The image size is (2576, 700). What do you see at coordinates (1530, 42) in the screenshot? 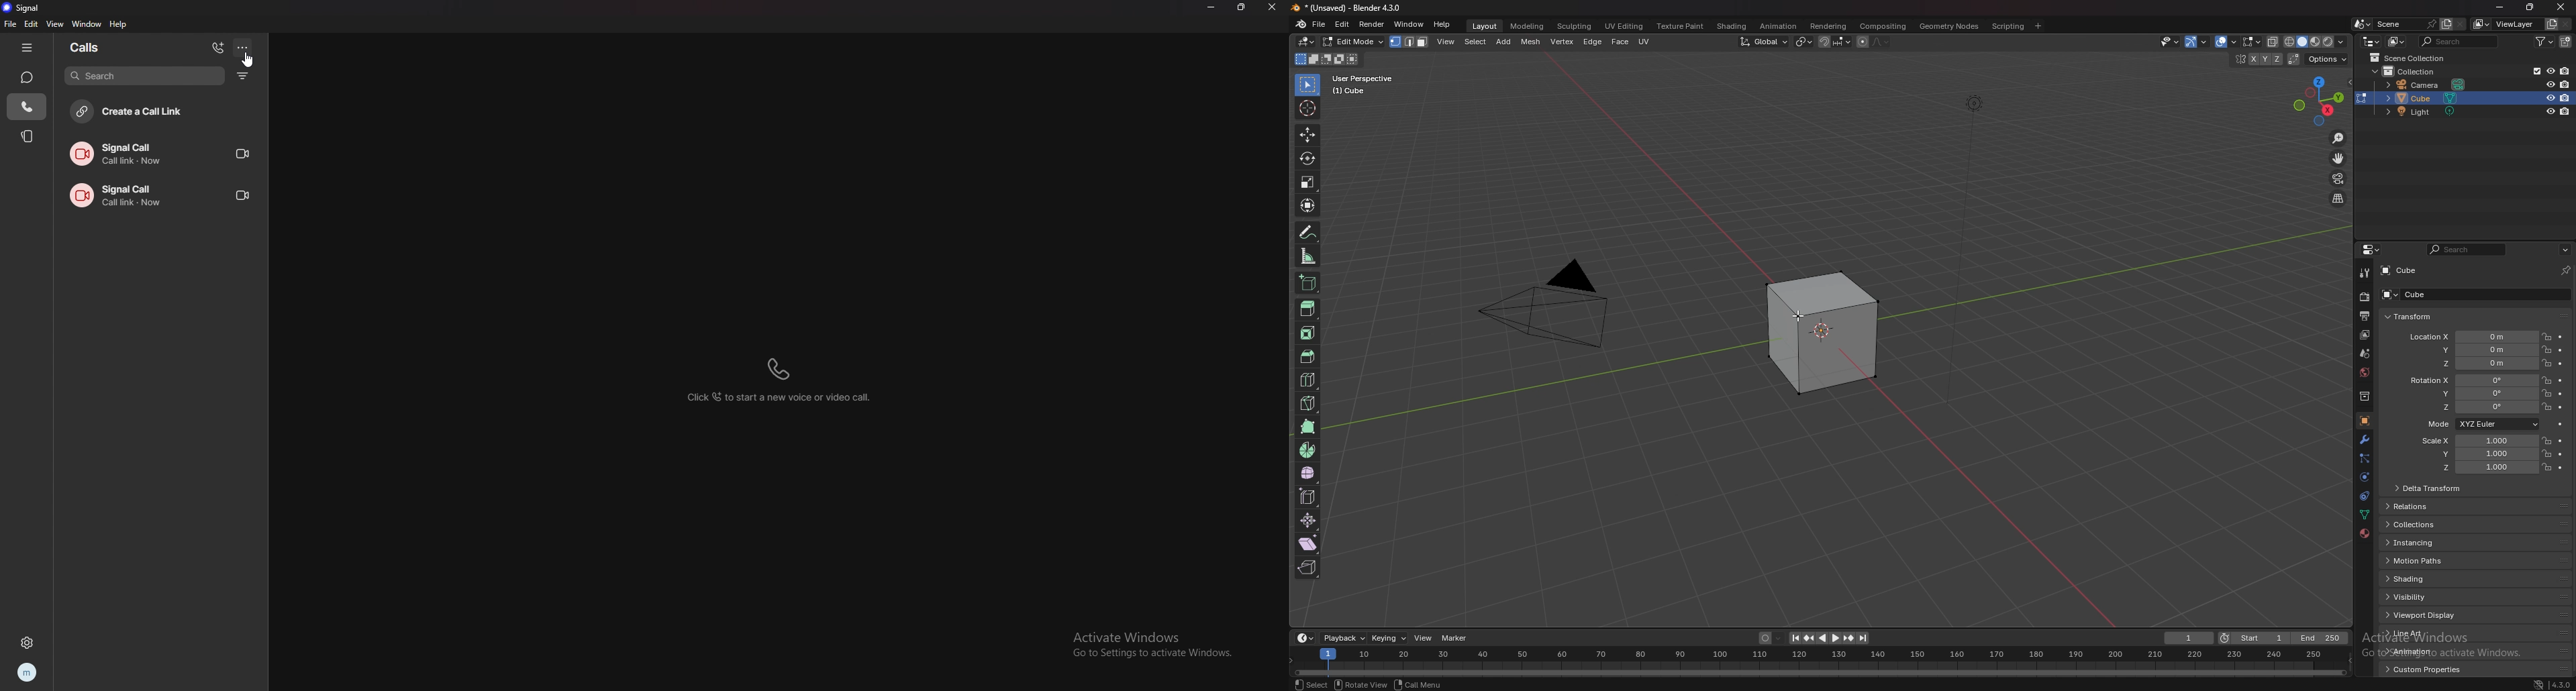
I see `mesh` at bounding box center [1530, 42].